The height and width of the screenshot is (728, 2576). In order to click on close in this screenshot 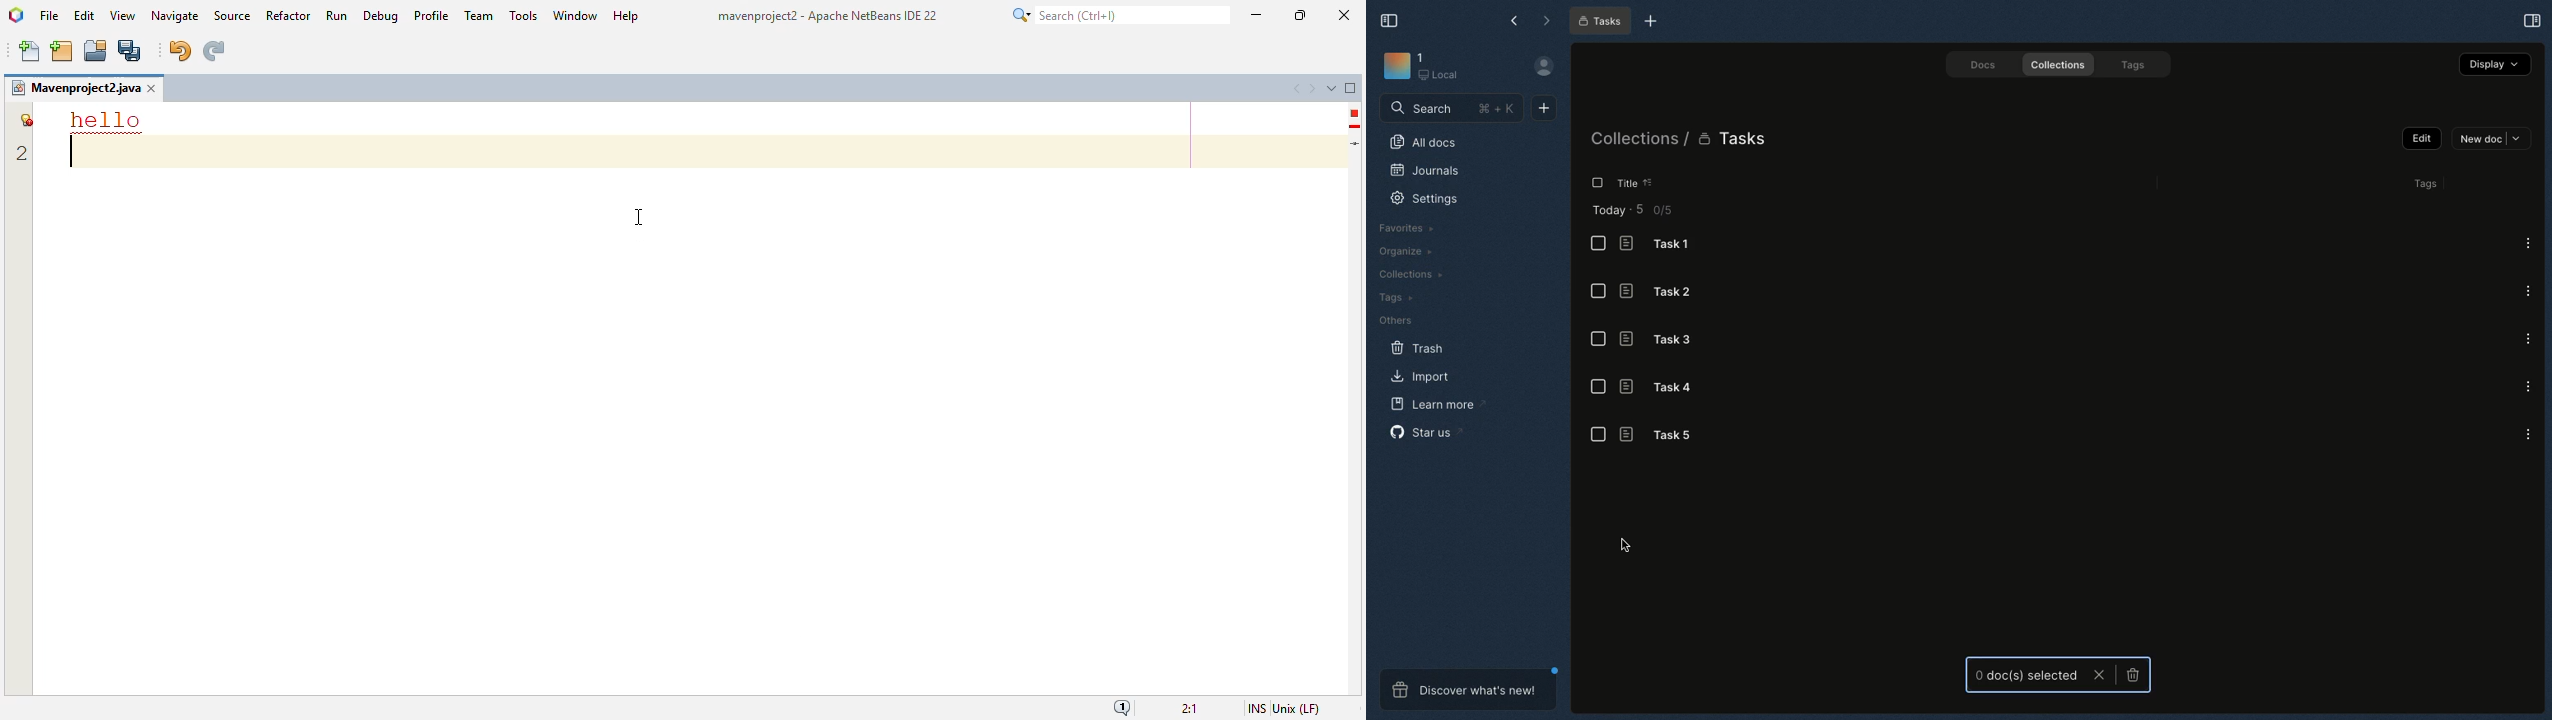, I will do `click(1345, 16)`.